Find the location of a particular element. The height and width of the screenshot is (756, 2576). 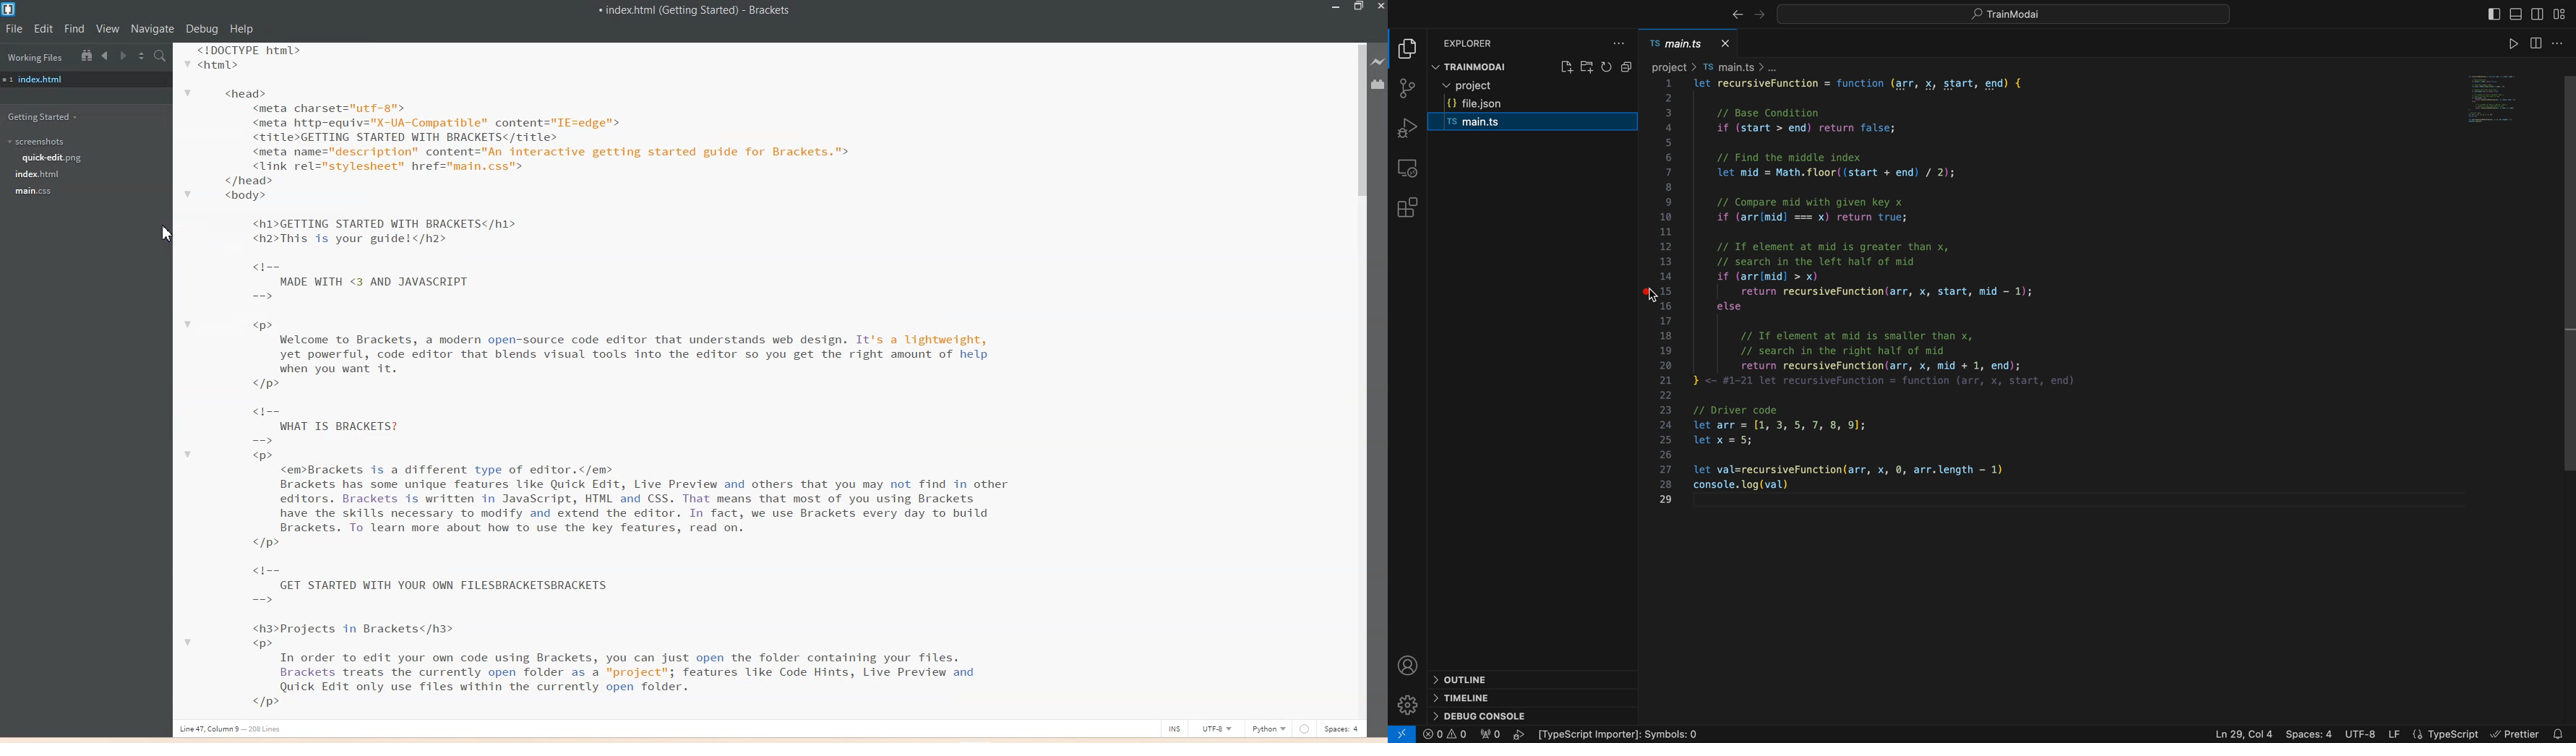

outline is located at coordinates (1481, 679).